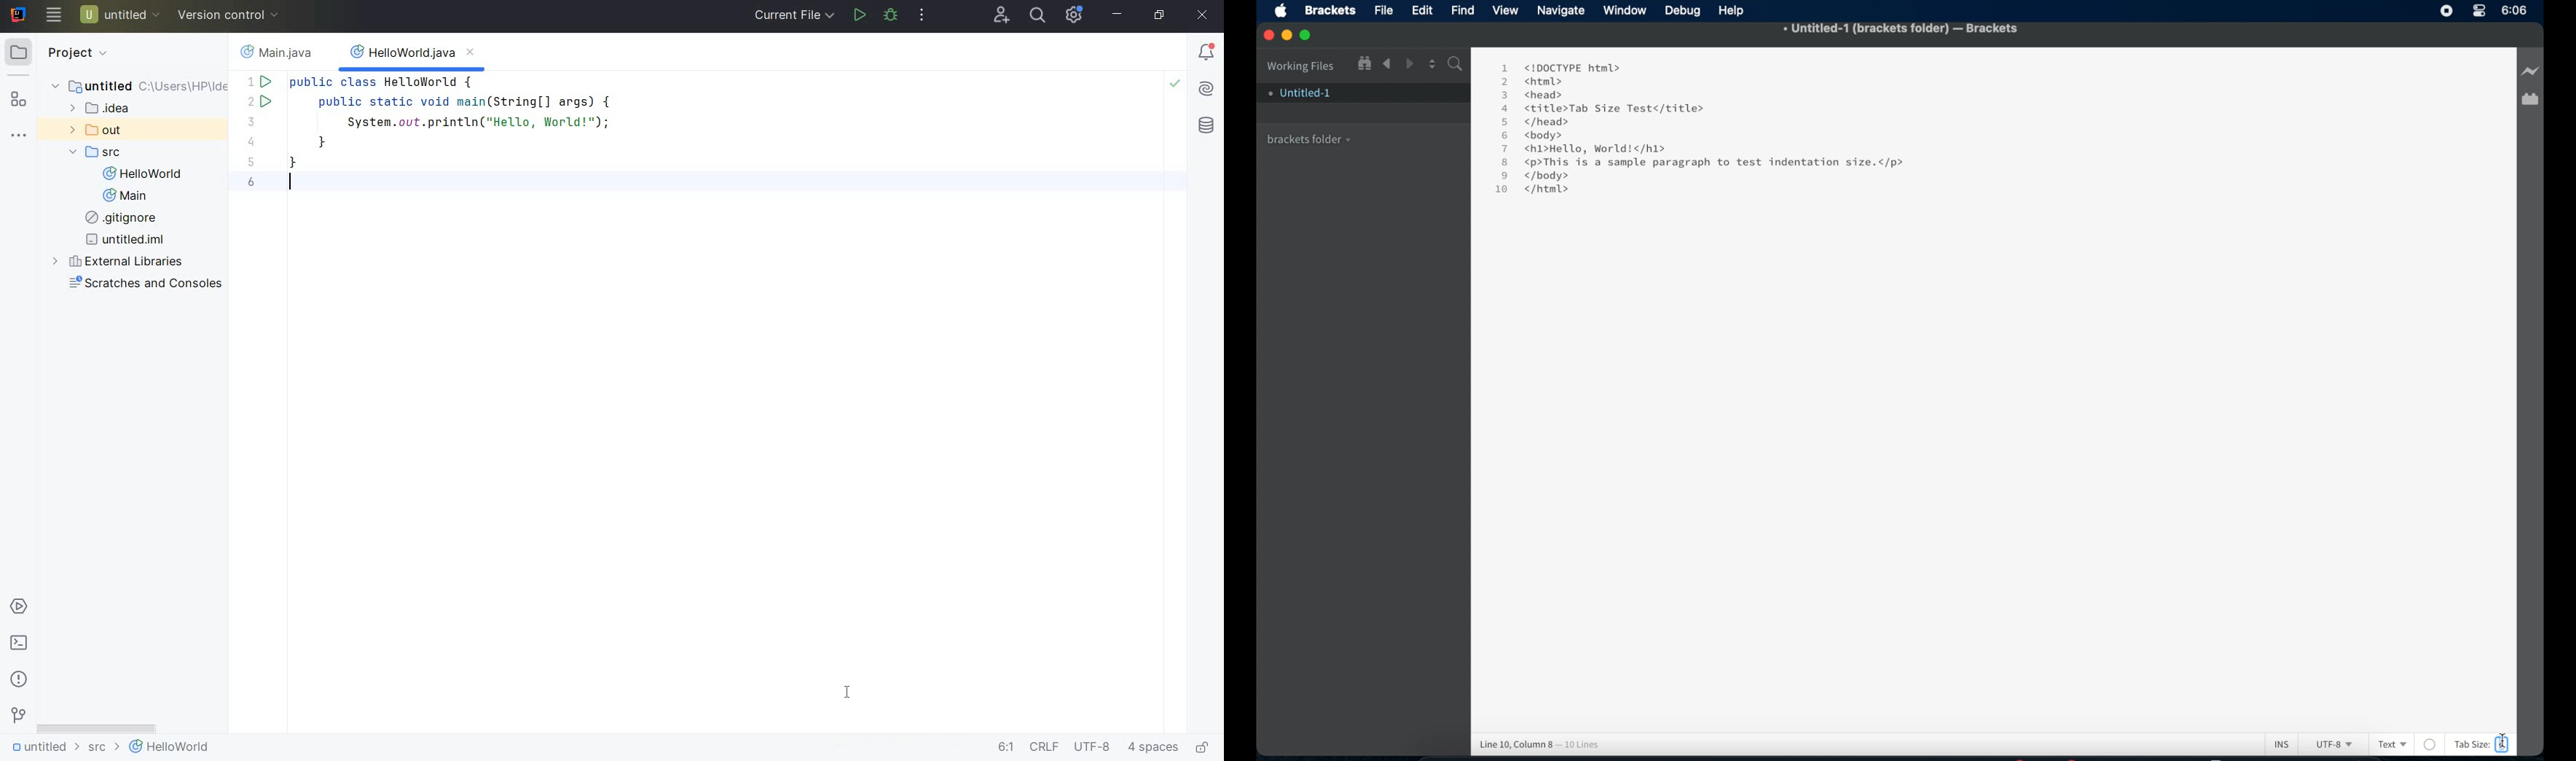 The height and width of the screenshot is (784, 2576). What do you see at coordinates (1363, 63) in the screenshot?
I see `Zoom in` at bounding box center [1363, 63].